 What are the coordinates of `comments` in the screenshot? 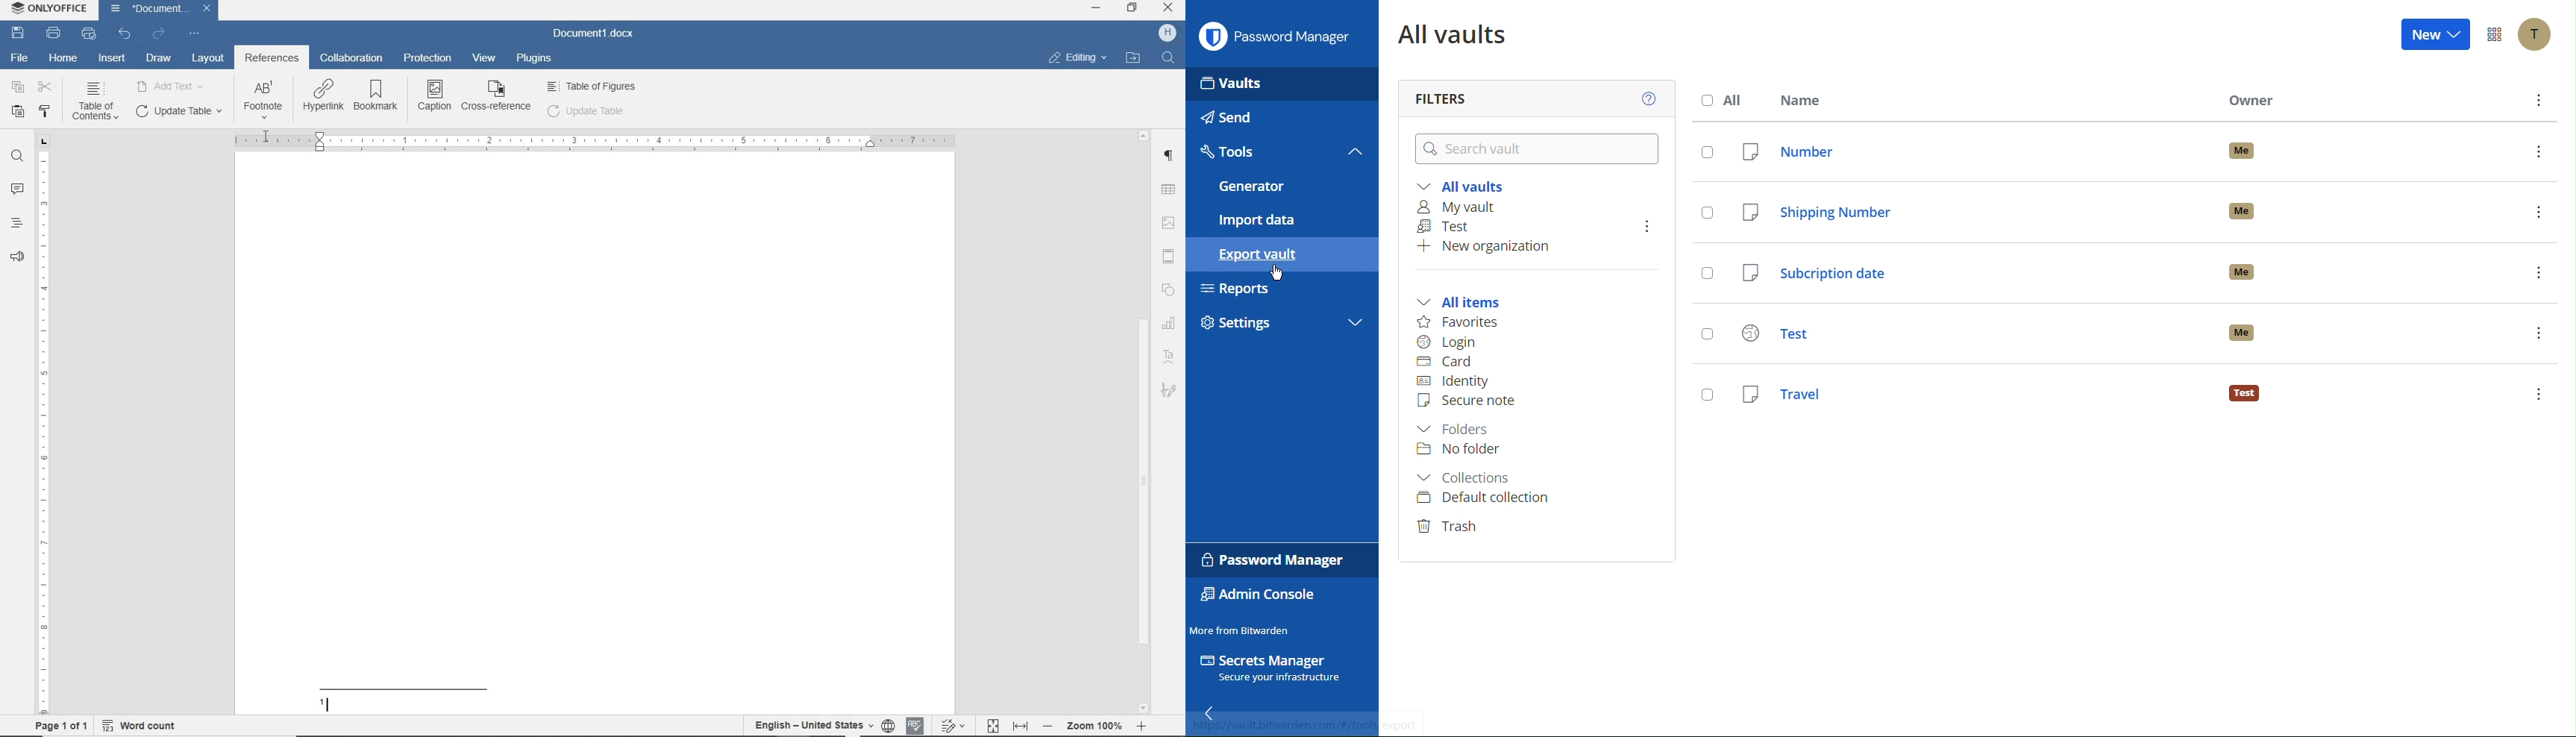 It's located at (16, 187).